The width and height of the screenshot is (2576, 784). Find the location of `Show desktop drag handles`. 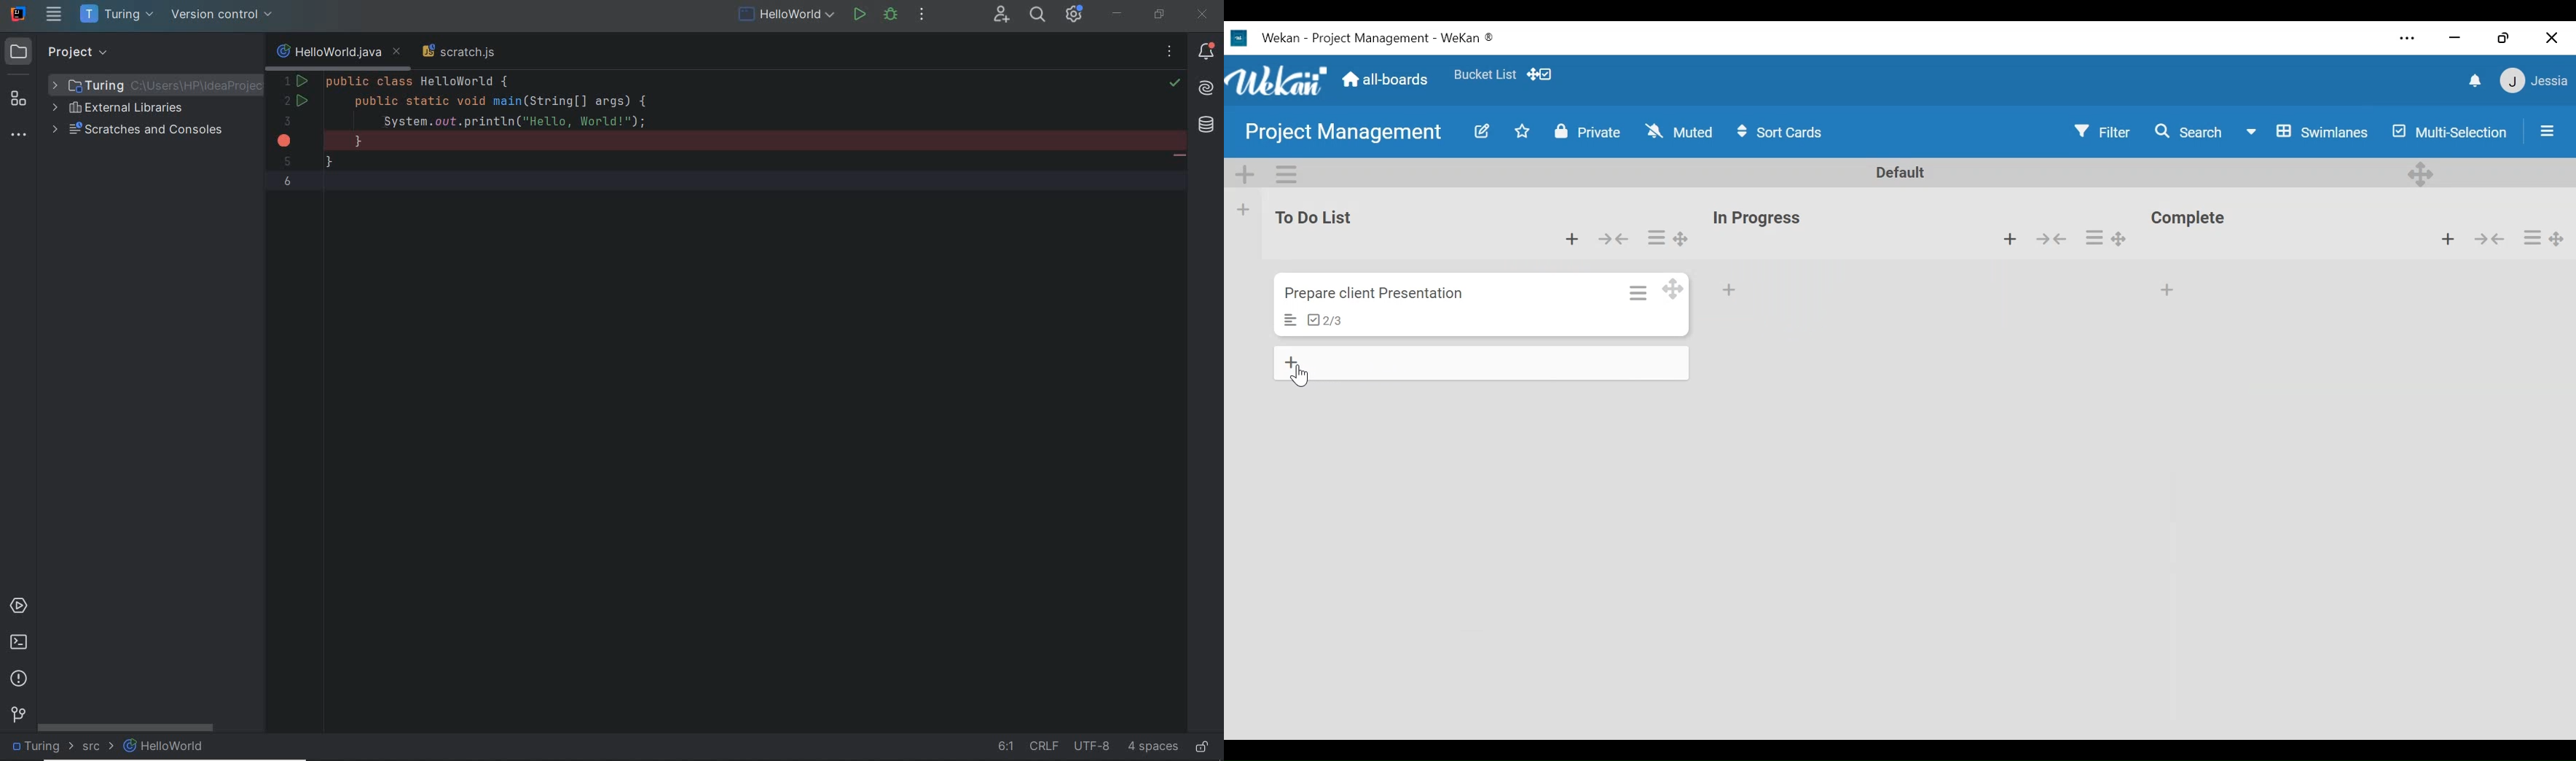

Show desktop drag handles is located at coordinates (1541, 74).